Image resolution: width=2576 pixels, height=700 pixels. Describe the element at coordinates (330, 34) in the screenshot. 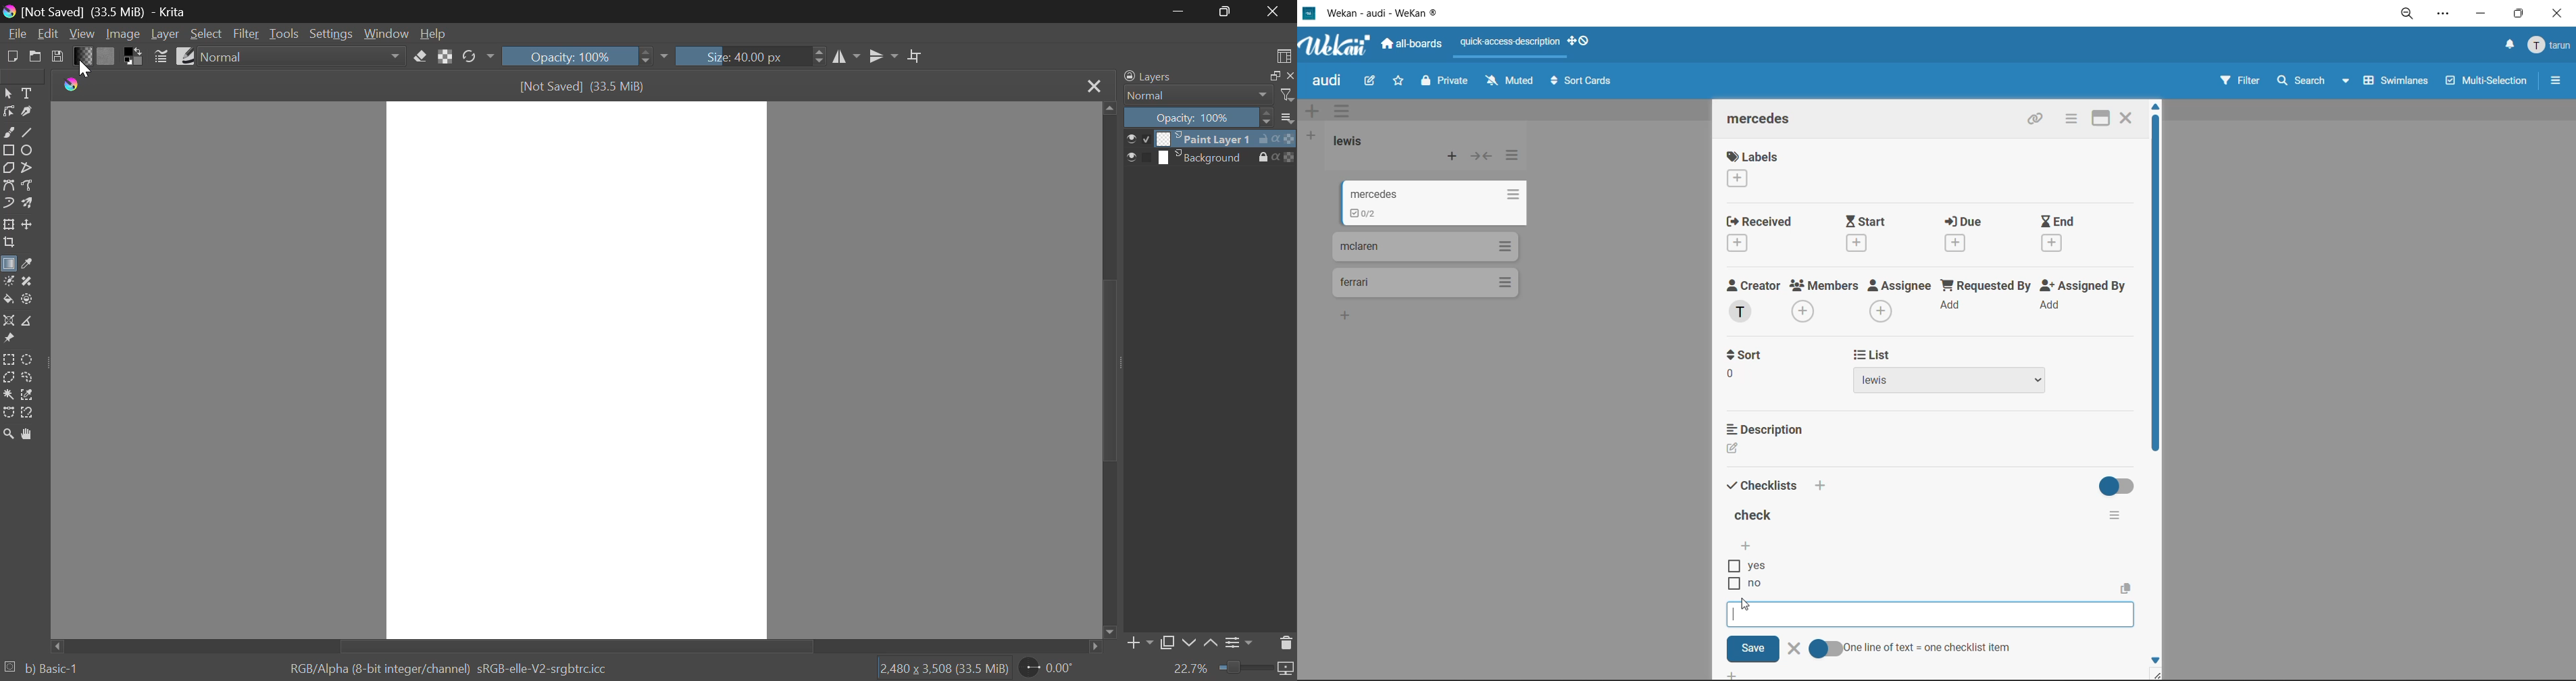

I see `Settings` at that location.